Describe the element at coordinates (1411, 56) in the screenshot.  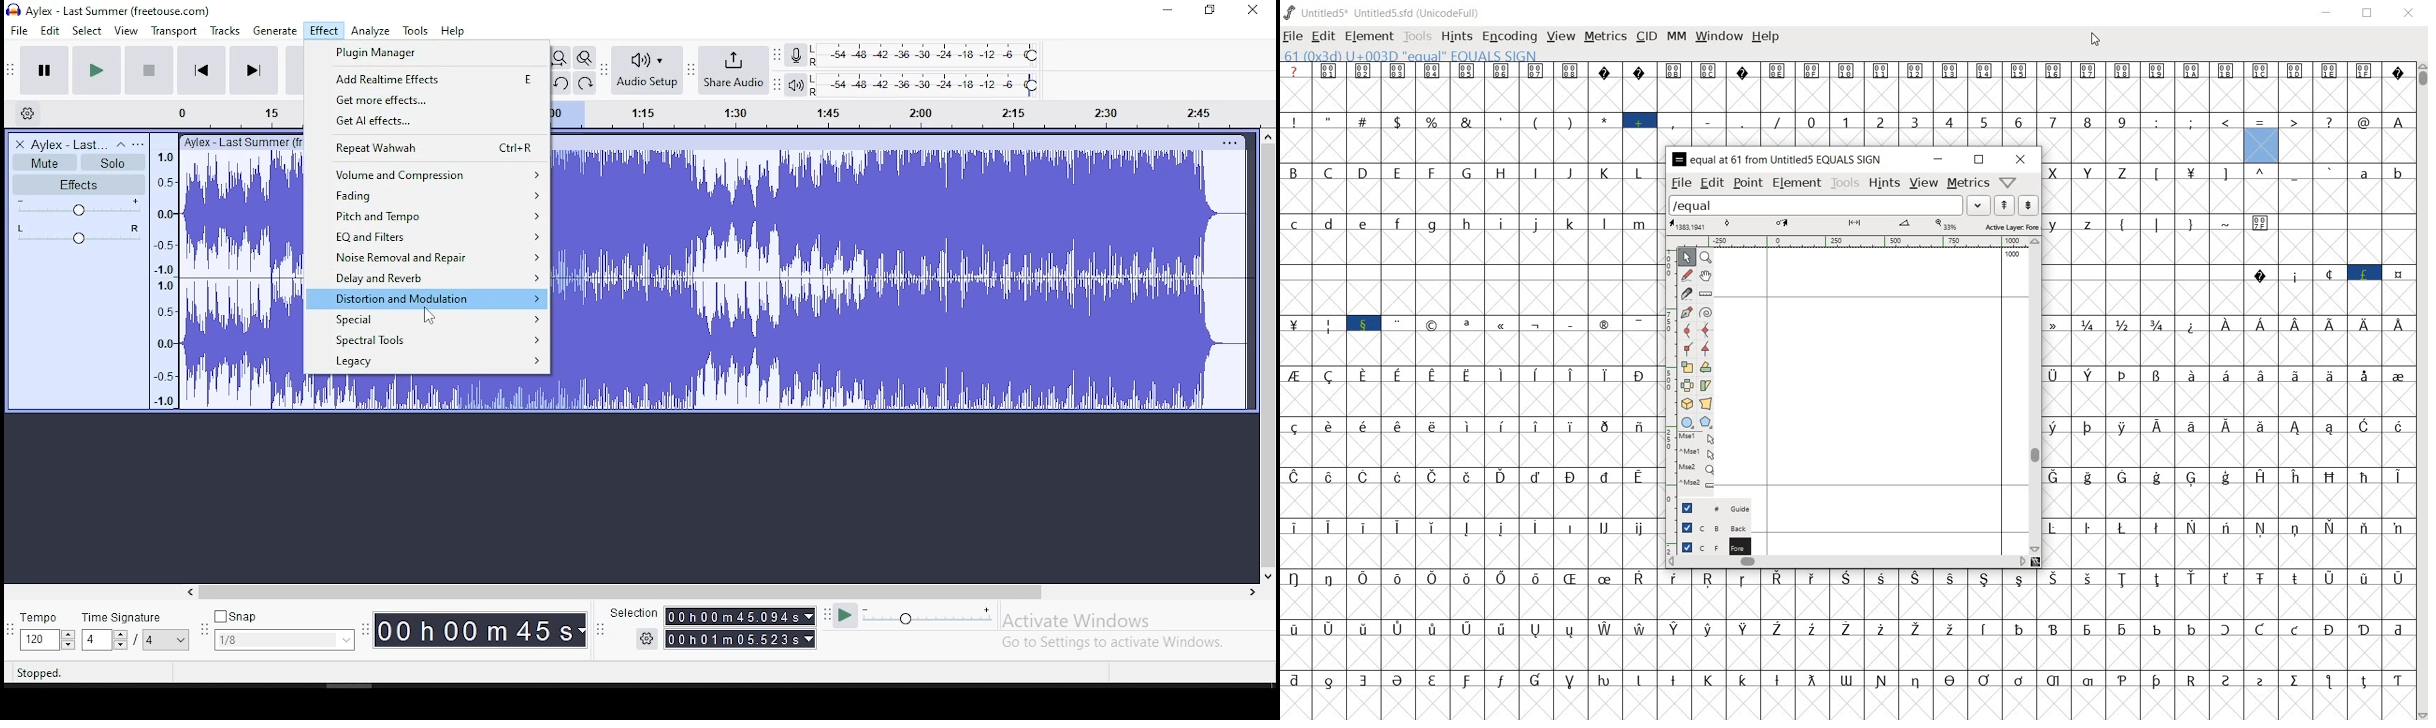
I see `61(0x3d) U+003D "EQUAL" EQUALS SIGN` at that location.